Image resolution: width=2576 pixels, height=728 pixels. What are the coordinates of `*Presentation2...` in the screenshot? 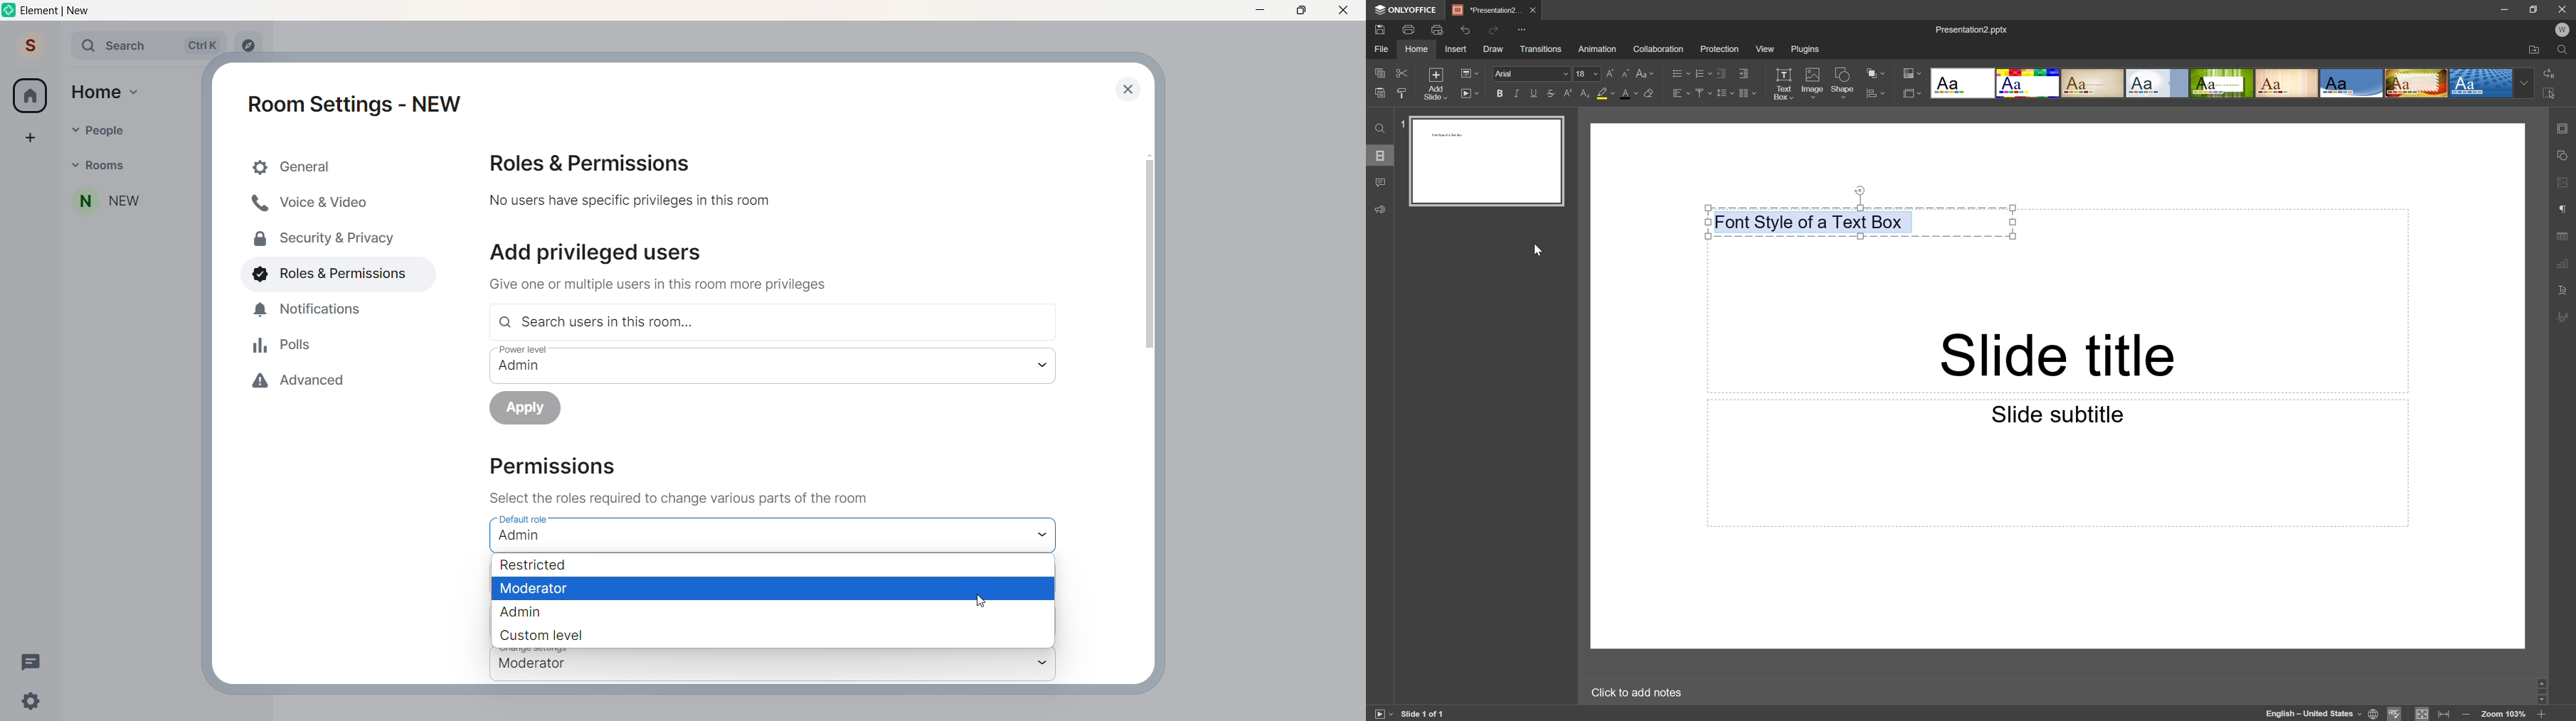 It's located at (1487, 10).